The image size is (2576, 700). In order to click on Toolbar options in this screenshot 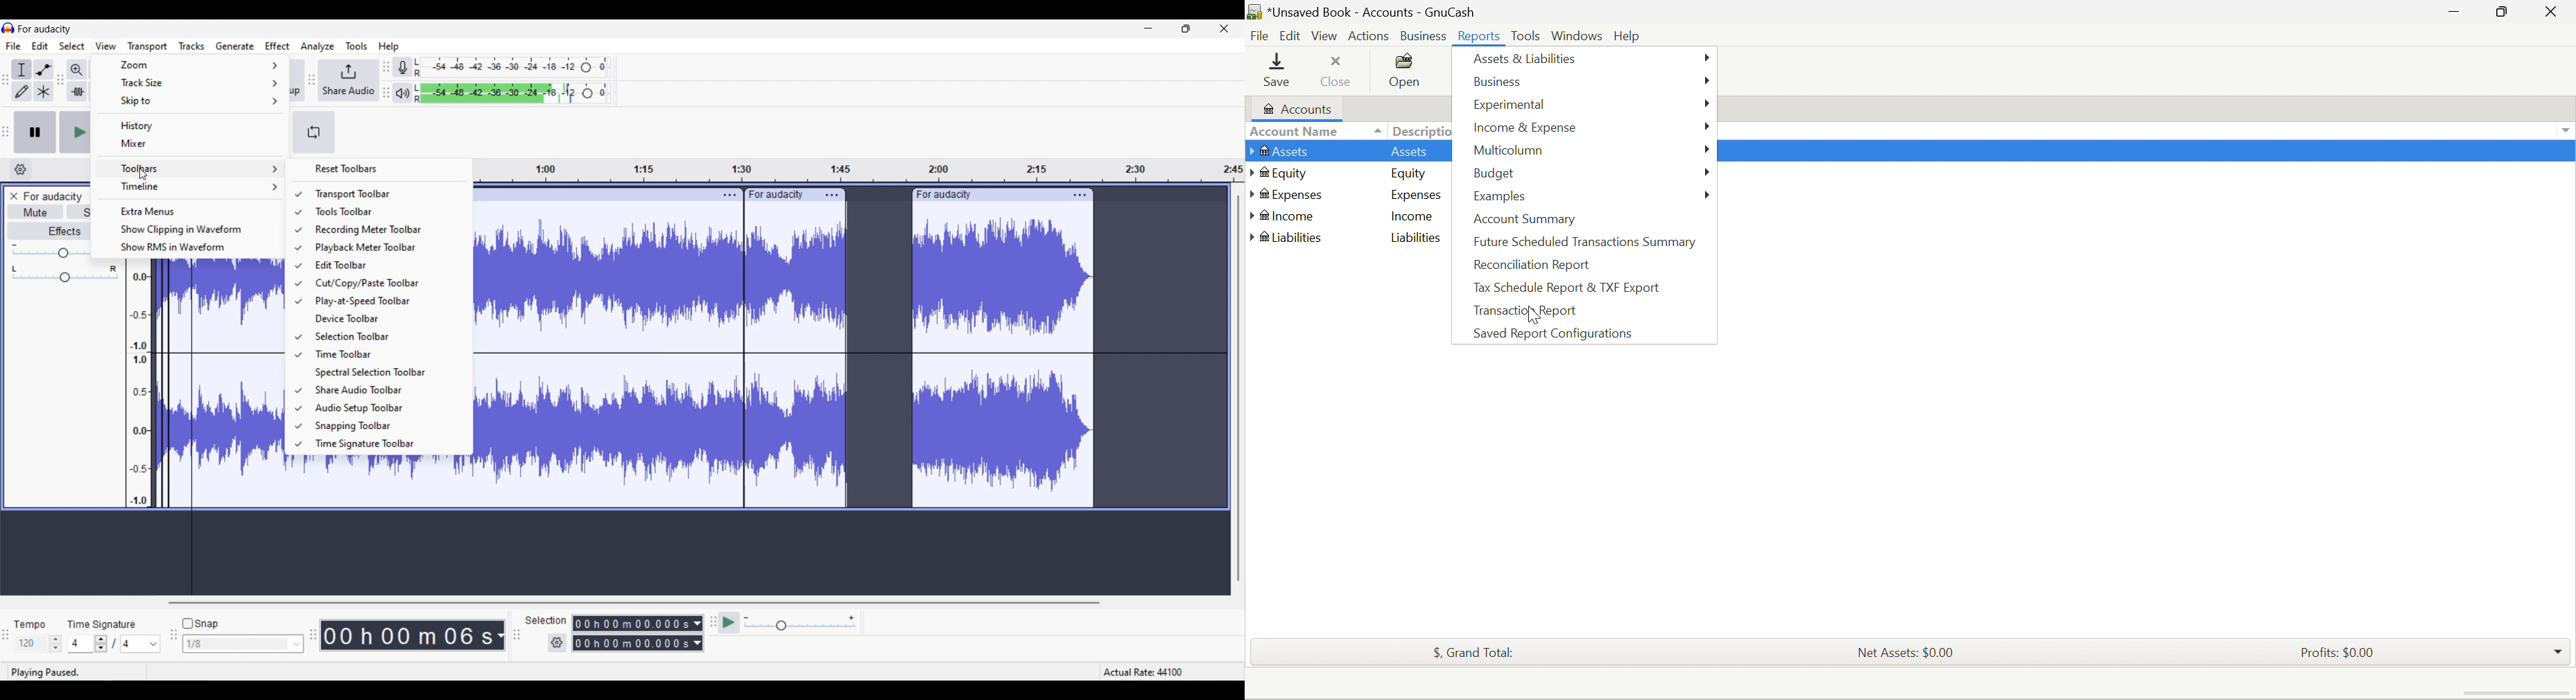, I will do `click(190, 169)`.